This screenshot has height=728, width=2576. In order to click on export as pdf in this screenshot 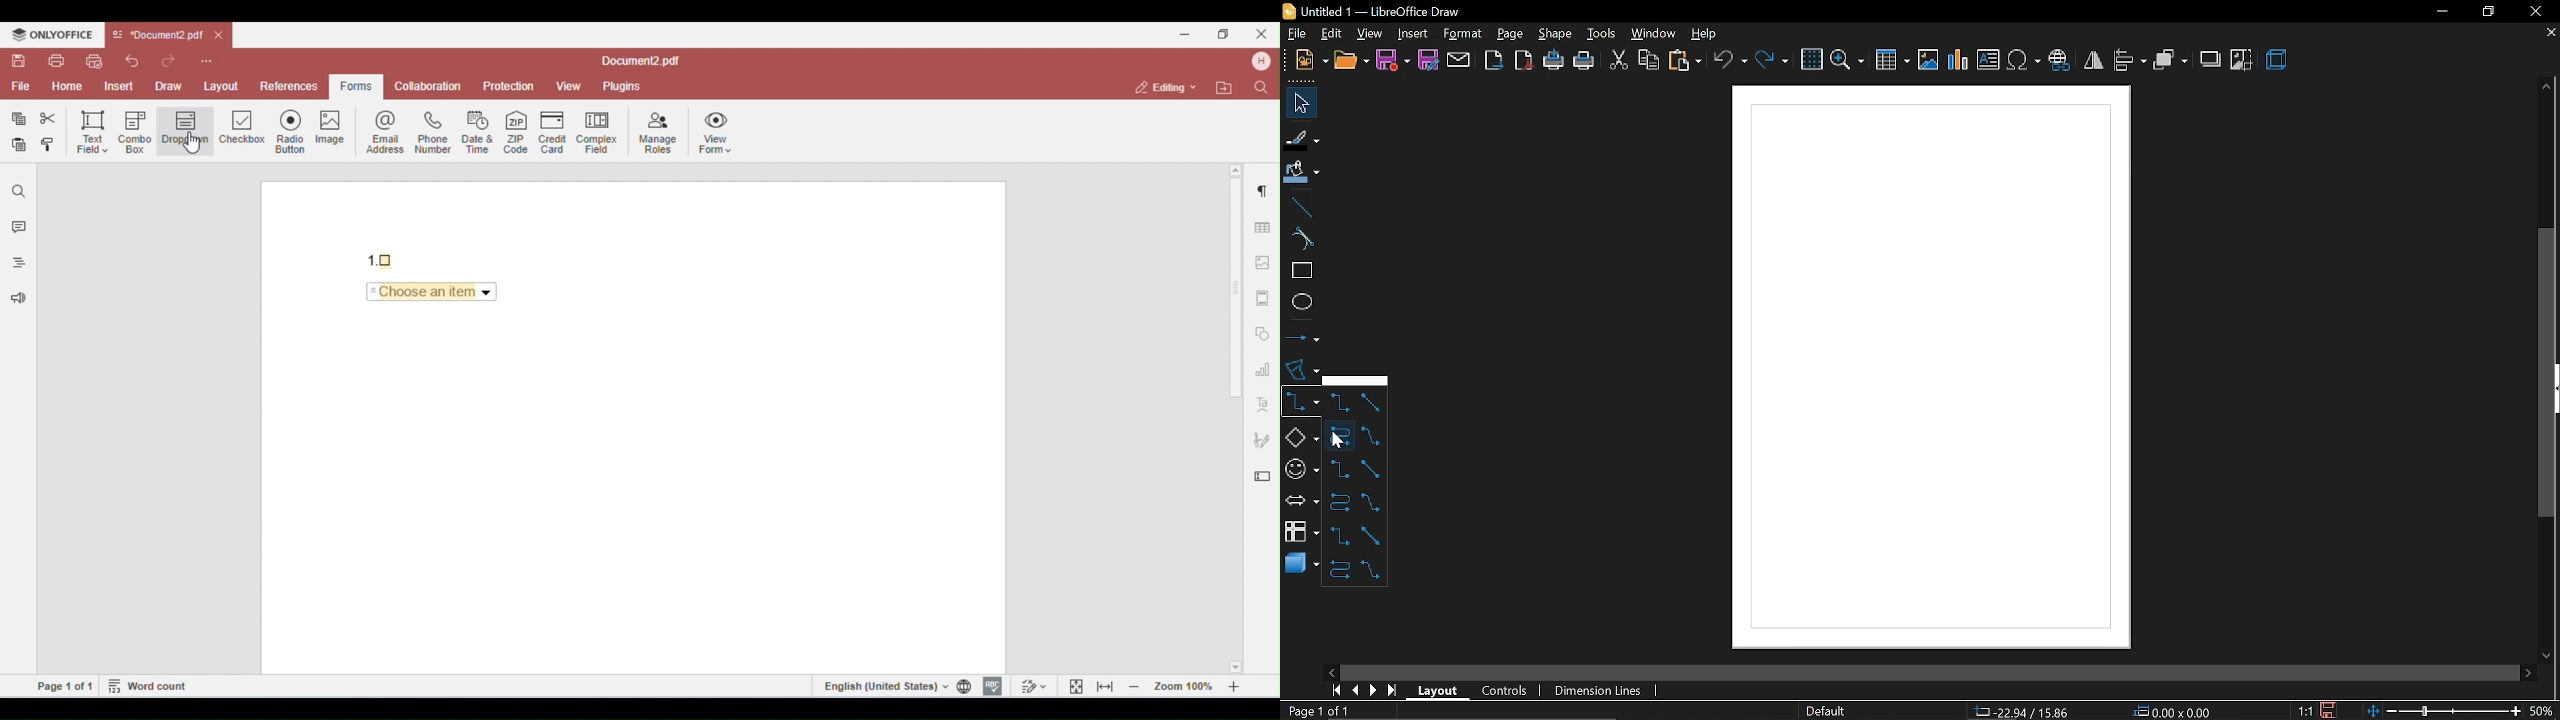, I will do `click(1524, 62)`.